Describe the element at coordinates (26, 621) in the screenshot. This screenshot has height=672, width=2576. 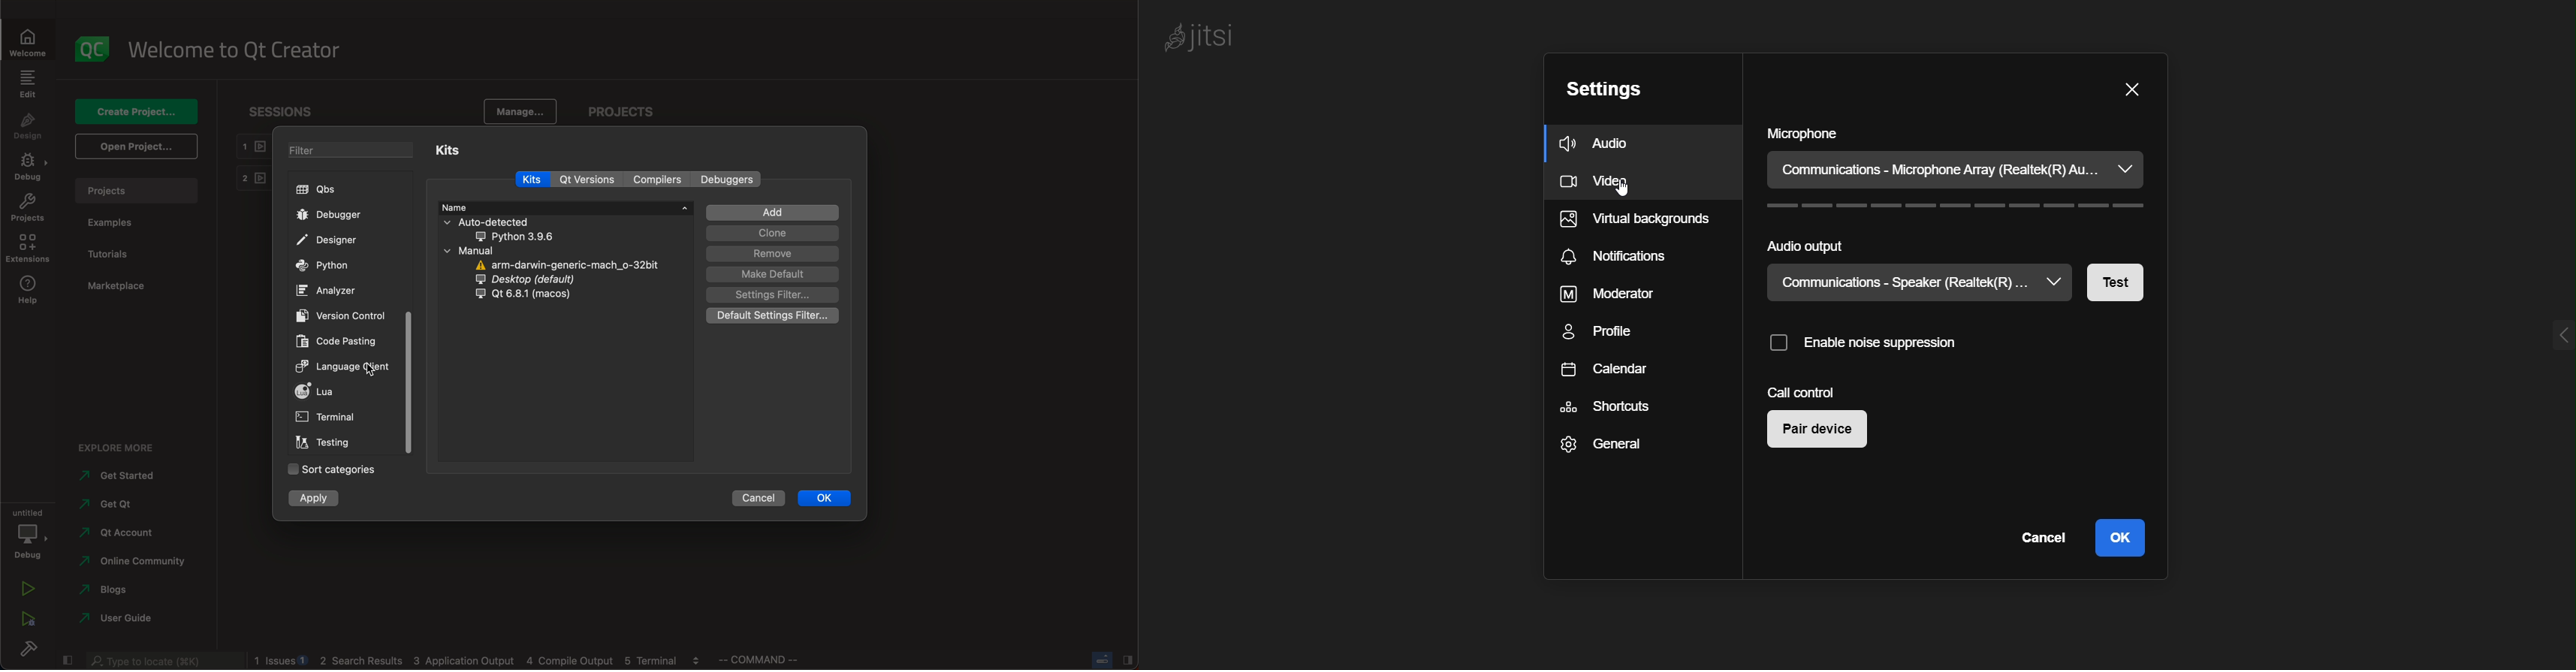
I see `run debug` at that location.